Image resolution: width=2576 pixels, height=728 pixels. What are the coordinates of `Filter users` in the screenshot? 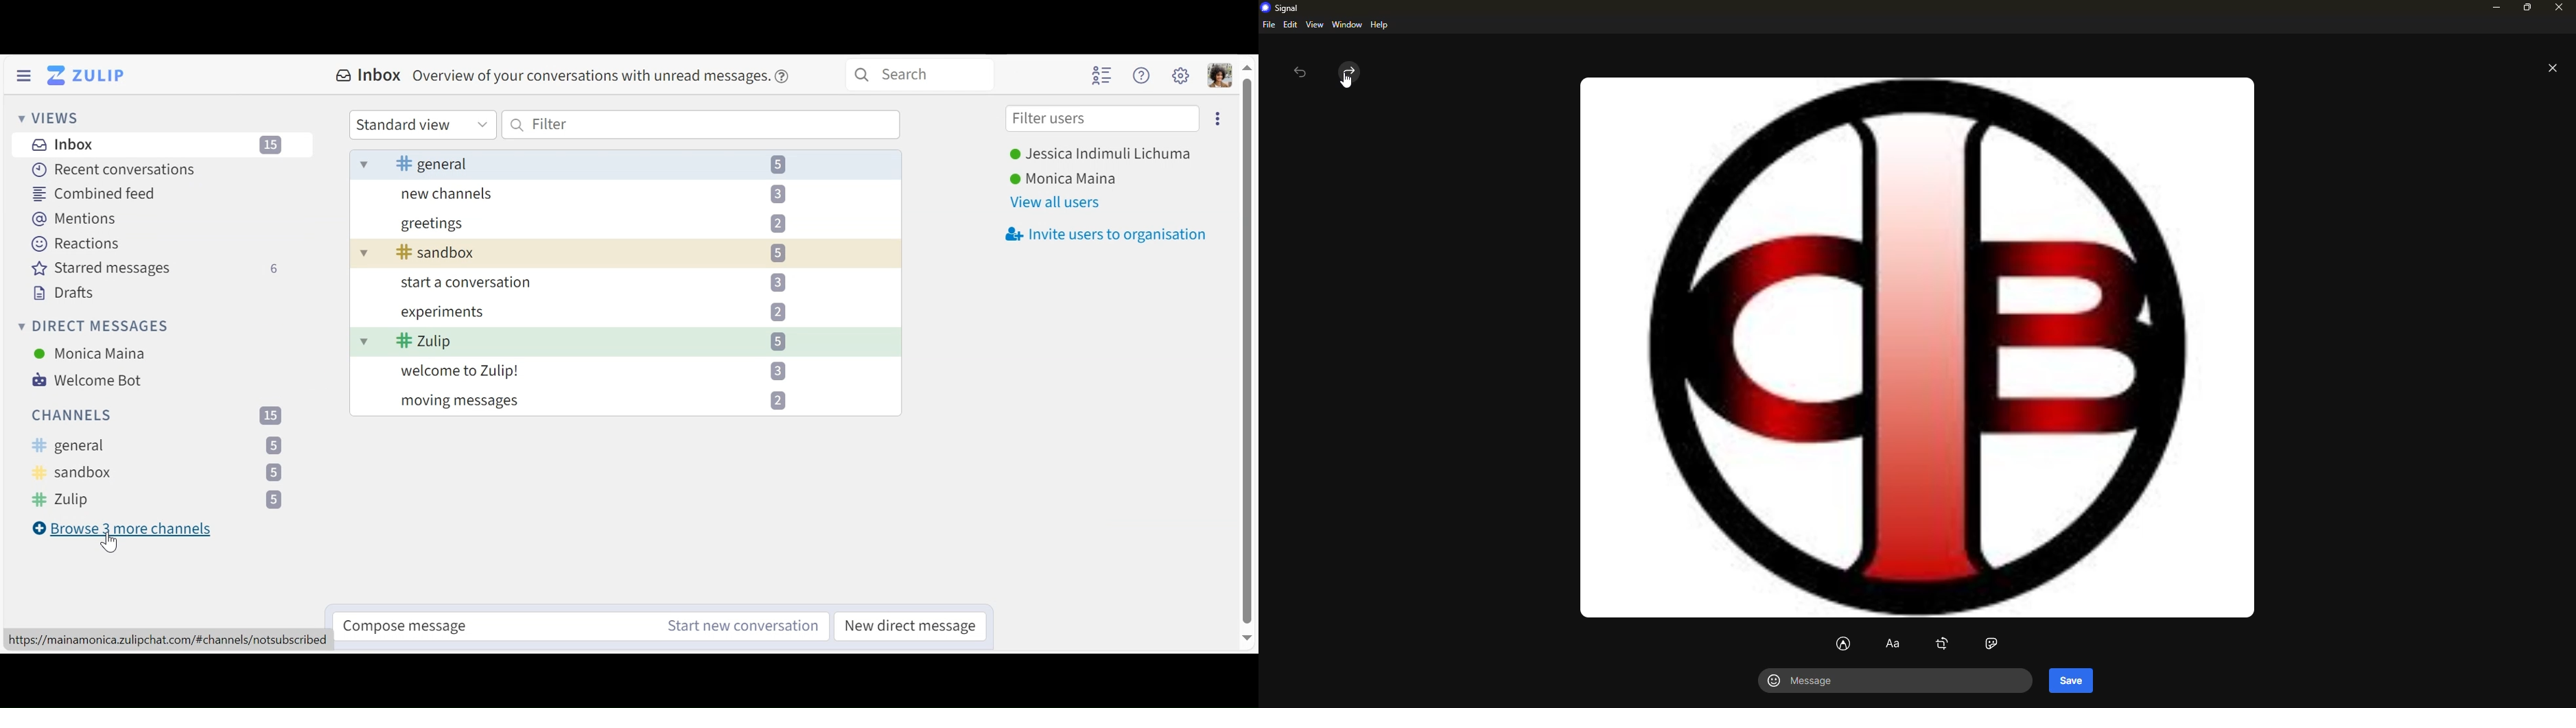 It's located at (1102, 119).